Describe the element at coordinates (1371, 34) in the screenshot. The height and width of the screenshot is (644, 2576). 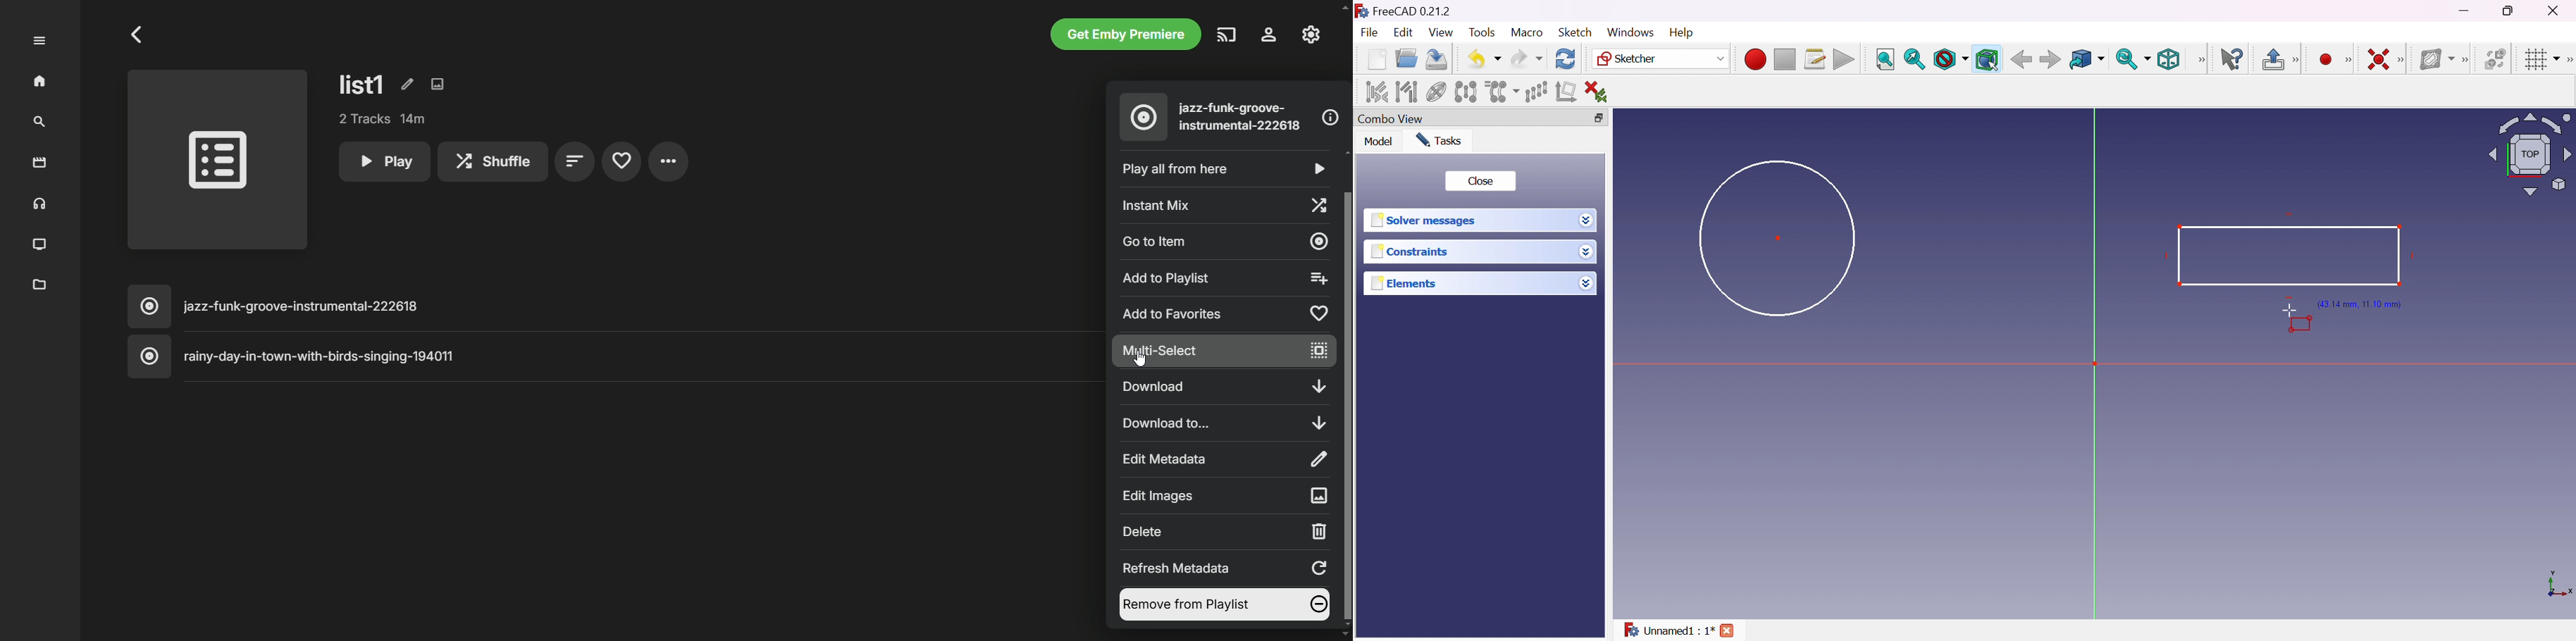
I see `File` at that location.